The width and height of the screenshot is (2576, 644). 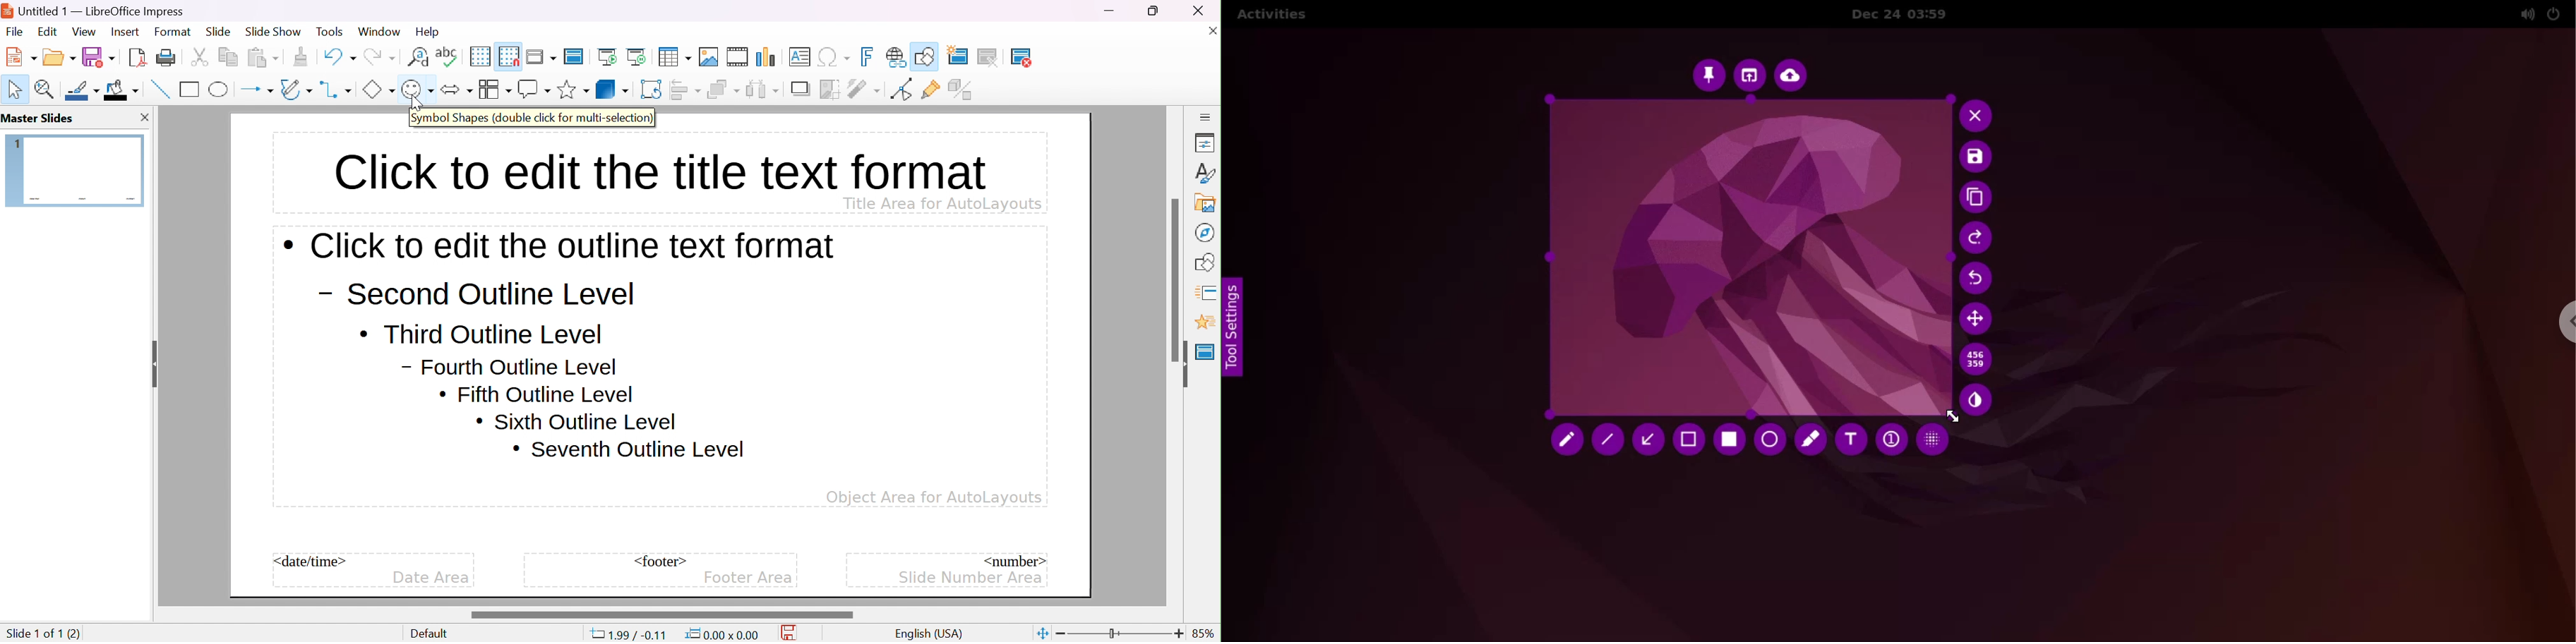 I want to click on callout shapes, so click(x=534, y=89).